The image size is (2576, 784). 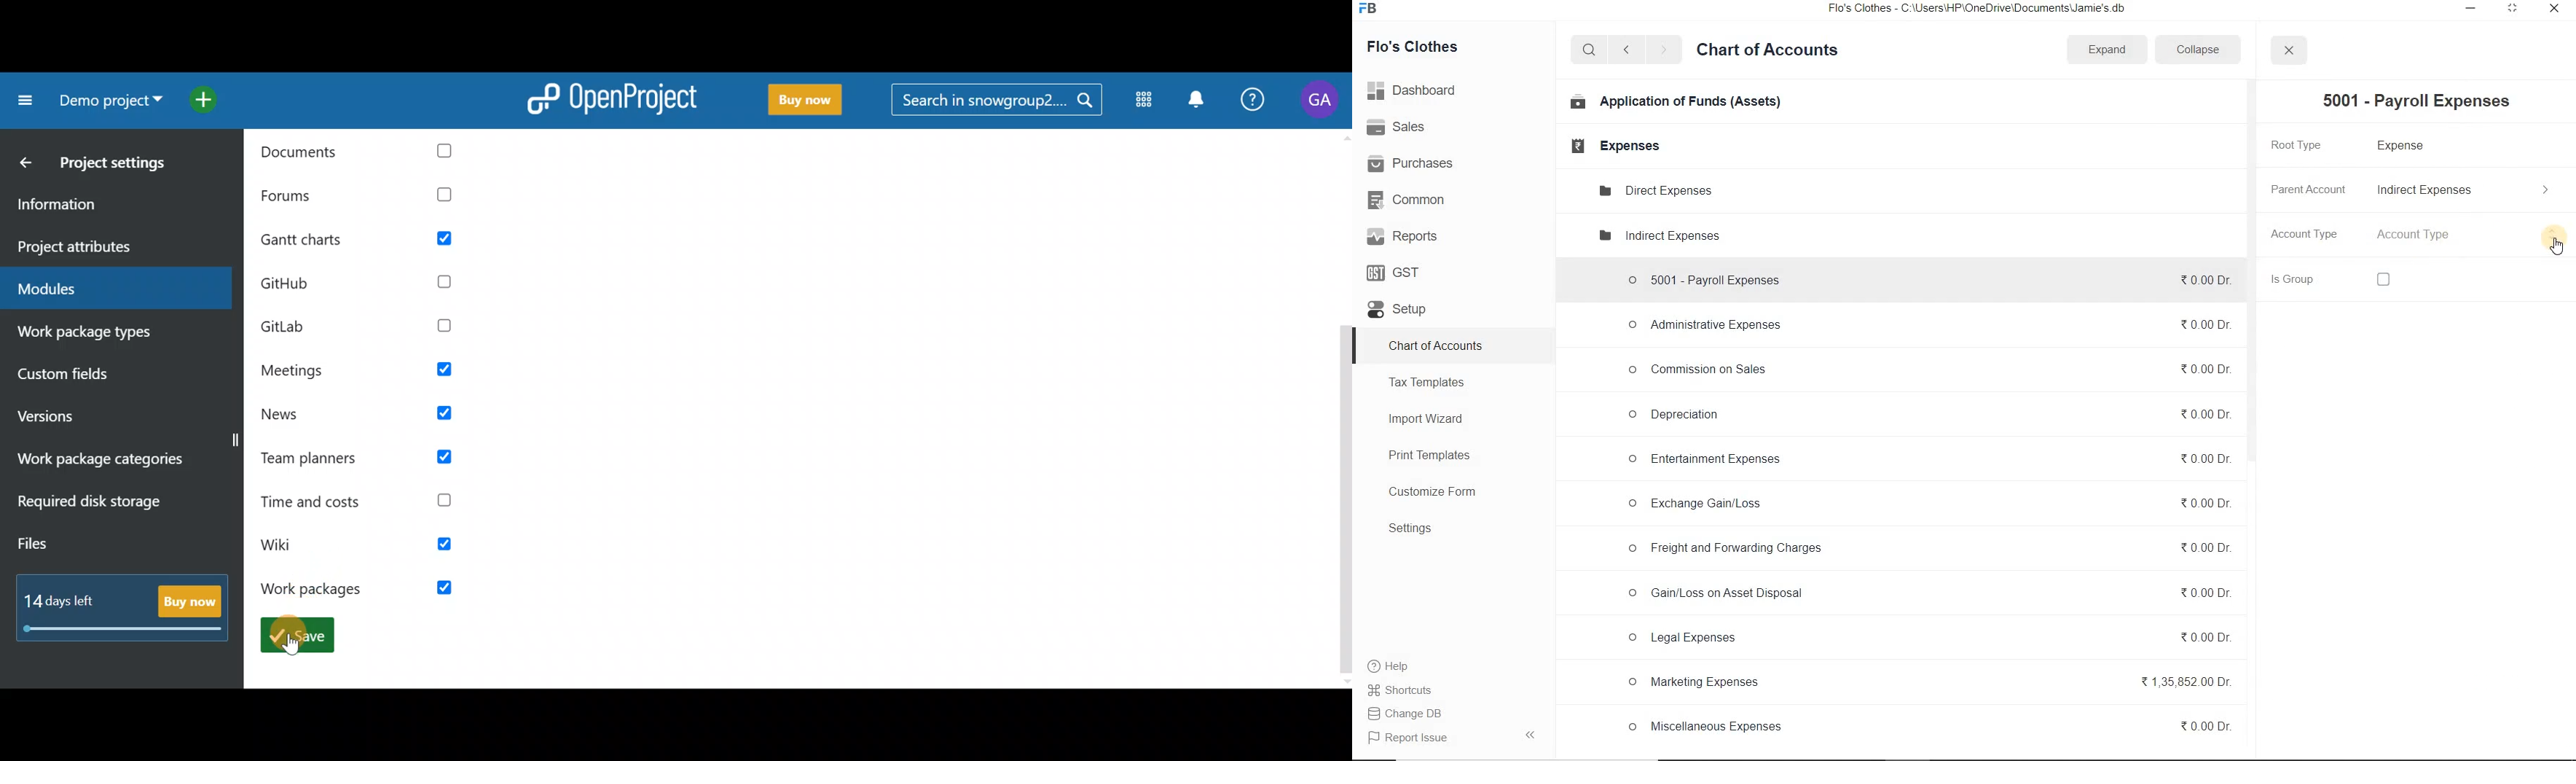 What do you see at coordinates (1663, 51) in the screenshot?
I see `next` at bounding box center [1663, 51].